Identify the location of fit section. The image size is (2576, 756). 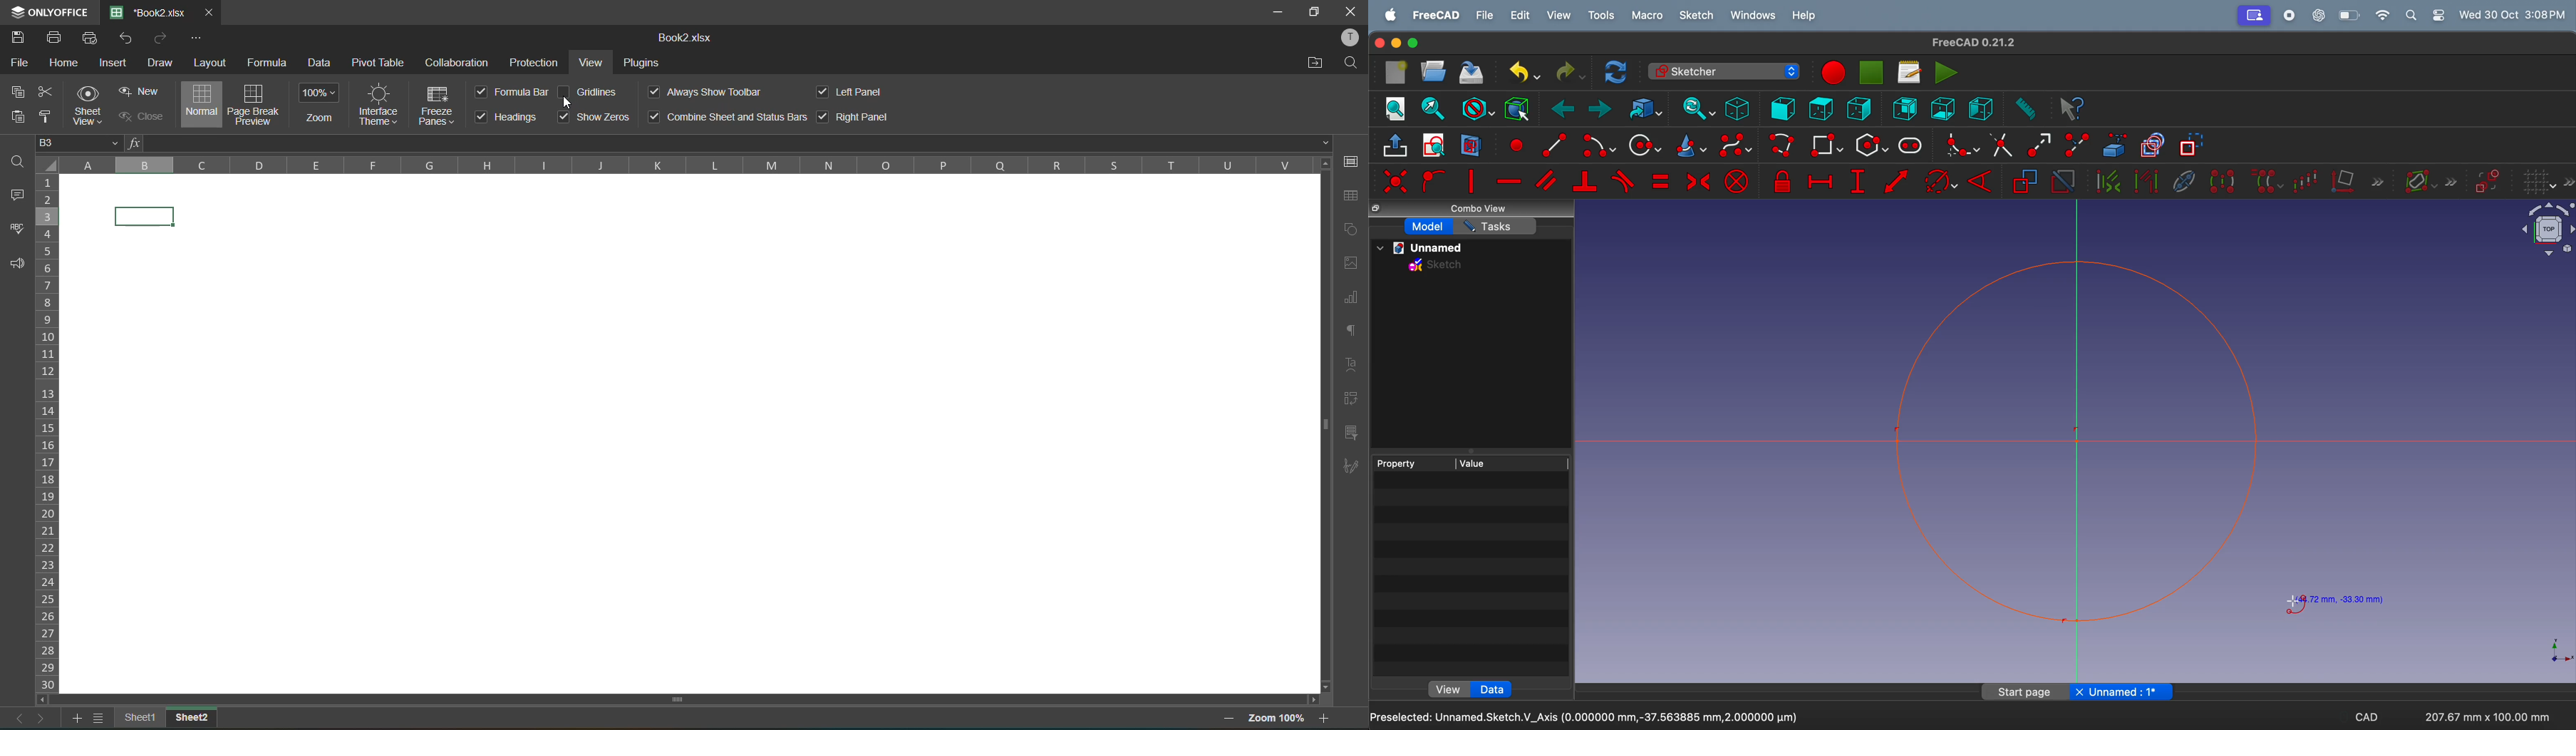
(1432, 108).